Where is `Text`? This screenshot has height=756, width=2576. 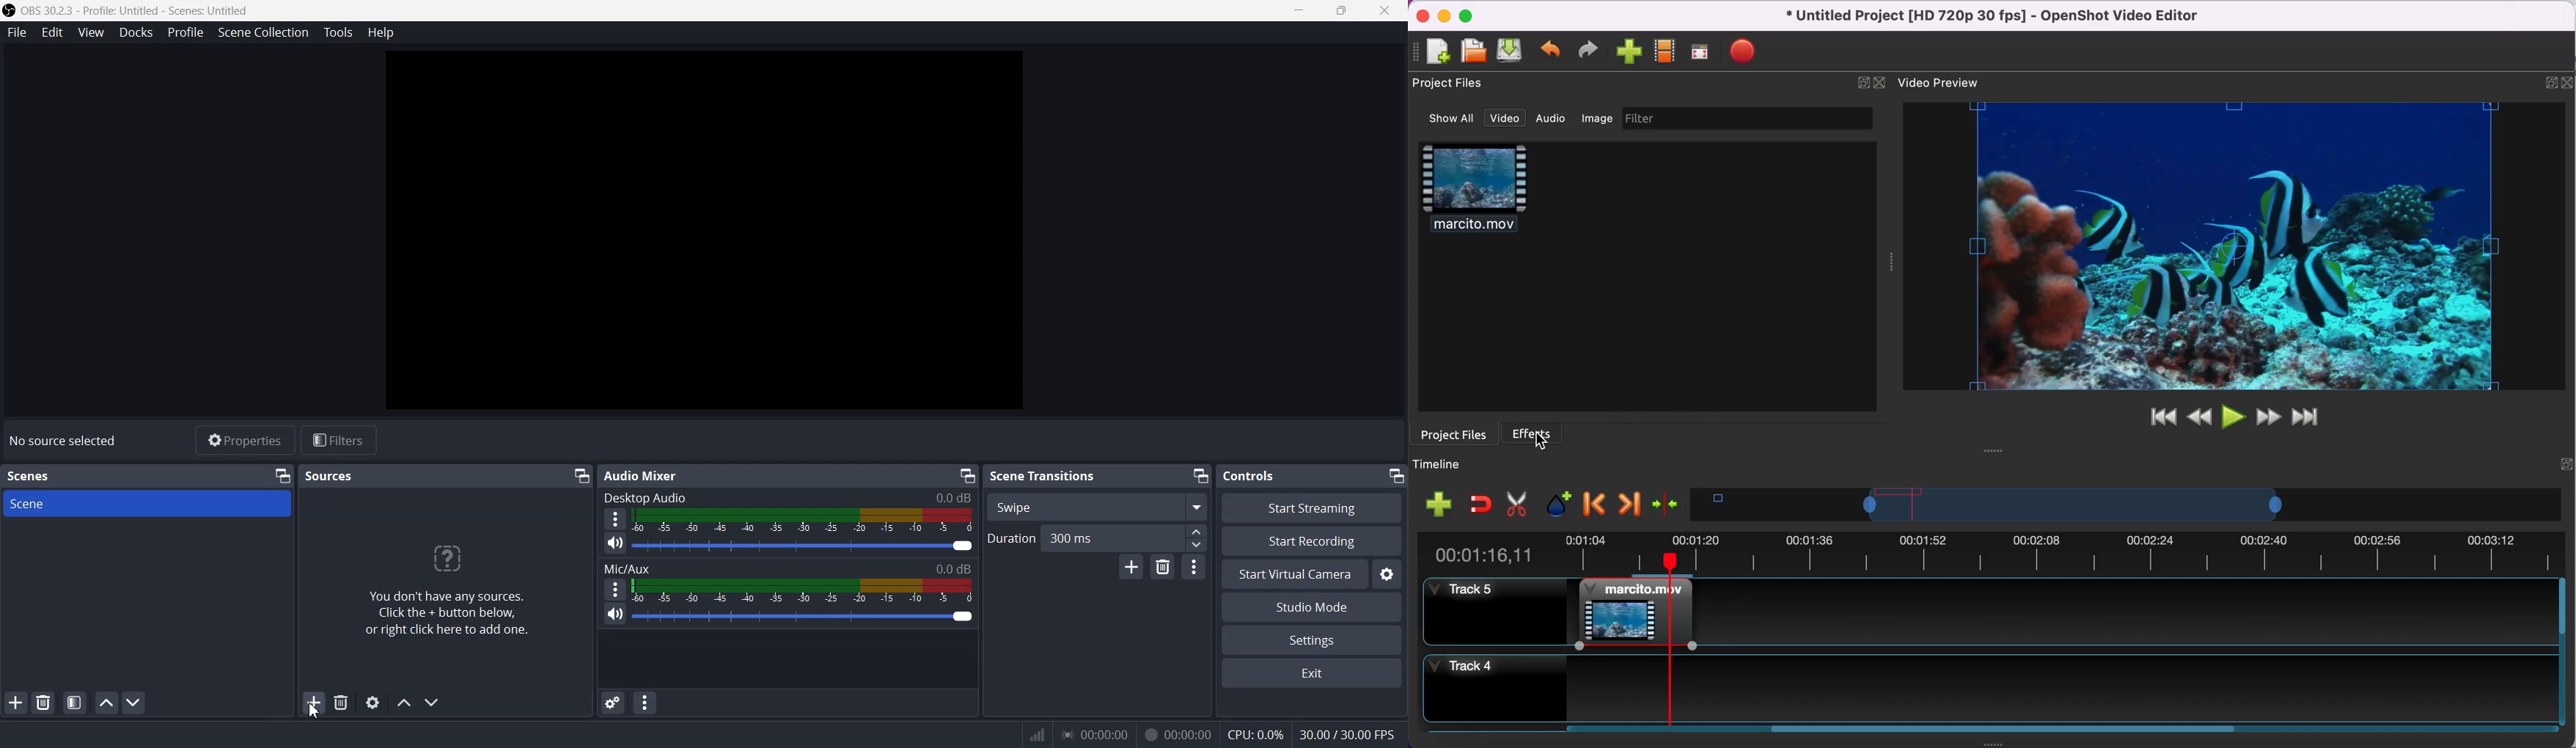
Text is located at coordinates (445, 589).